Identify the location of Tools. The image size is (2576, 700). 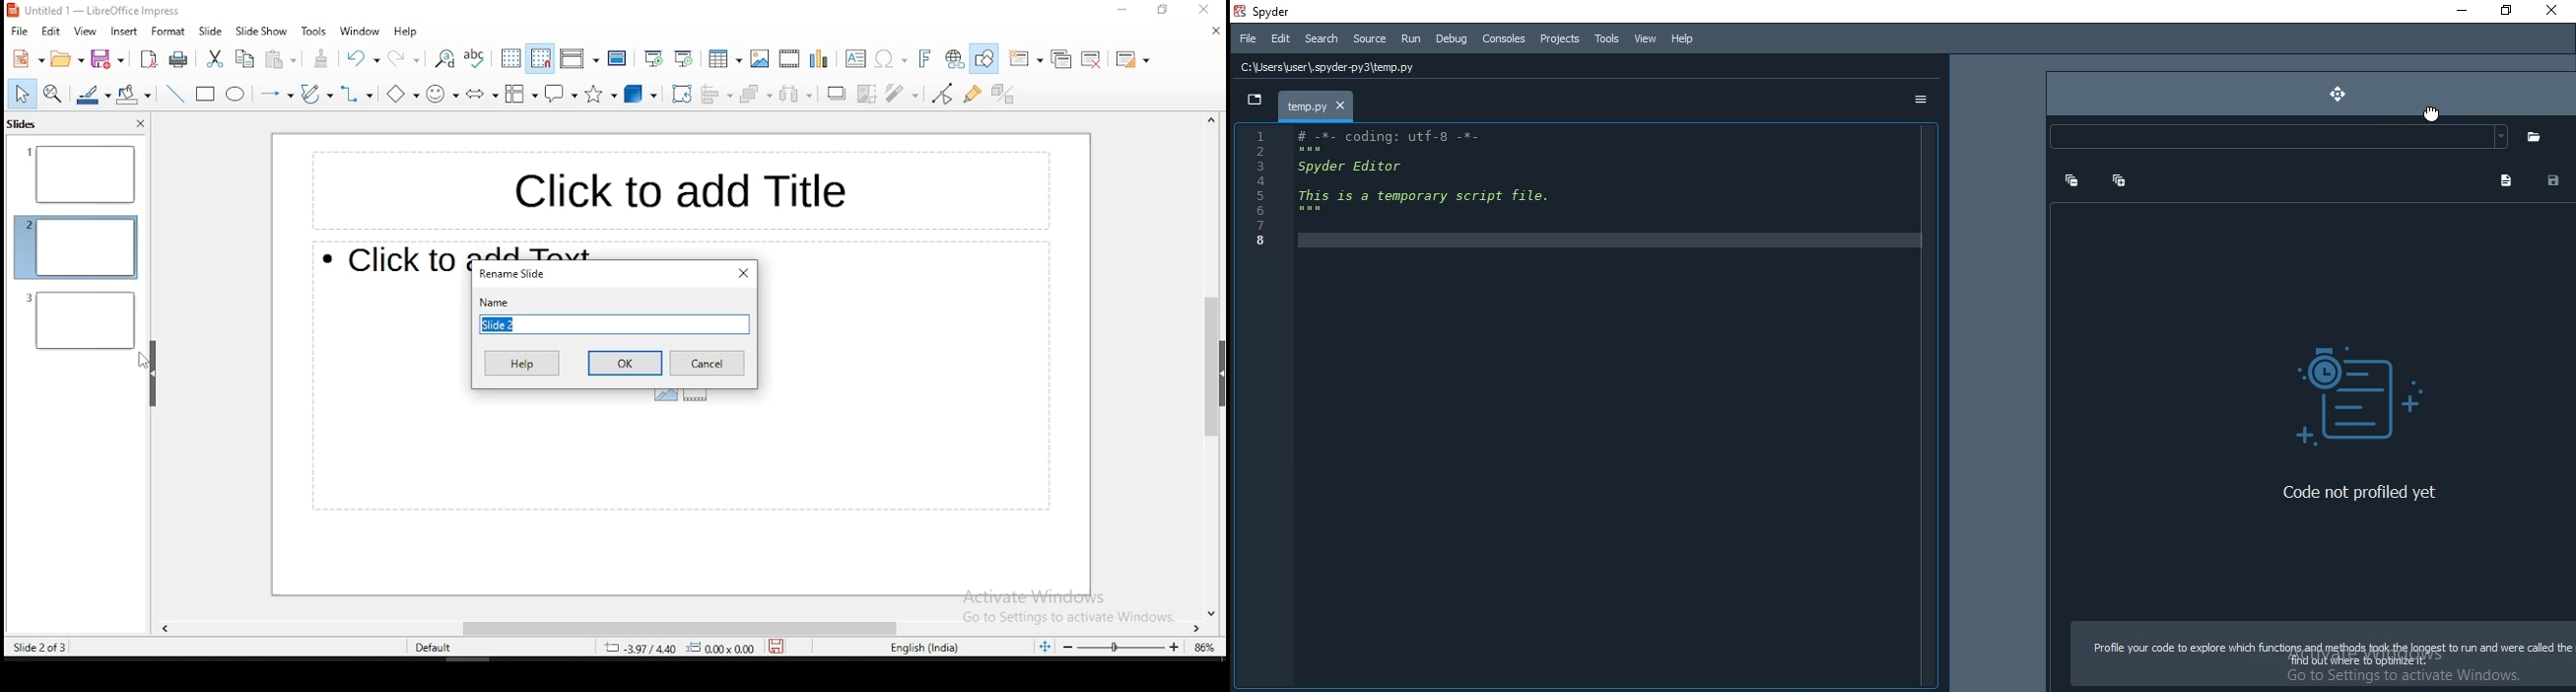
(1605, 38).